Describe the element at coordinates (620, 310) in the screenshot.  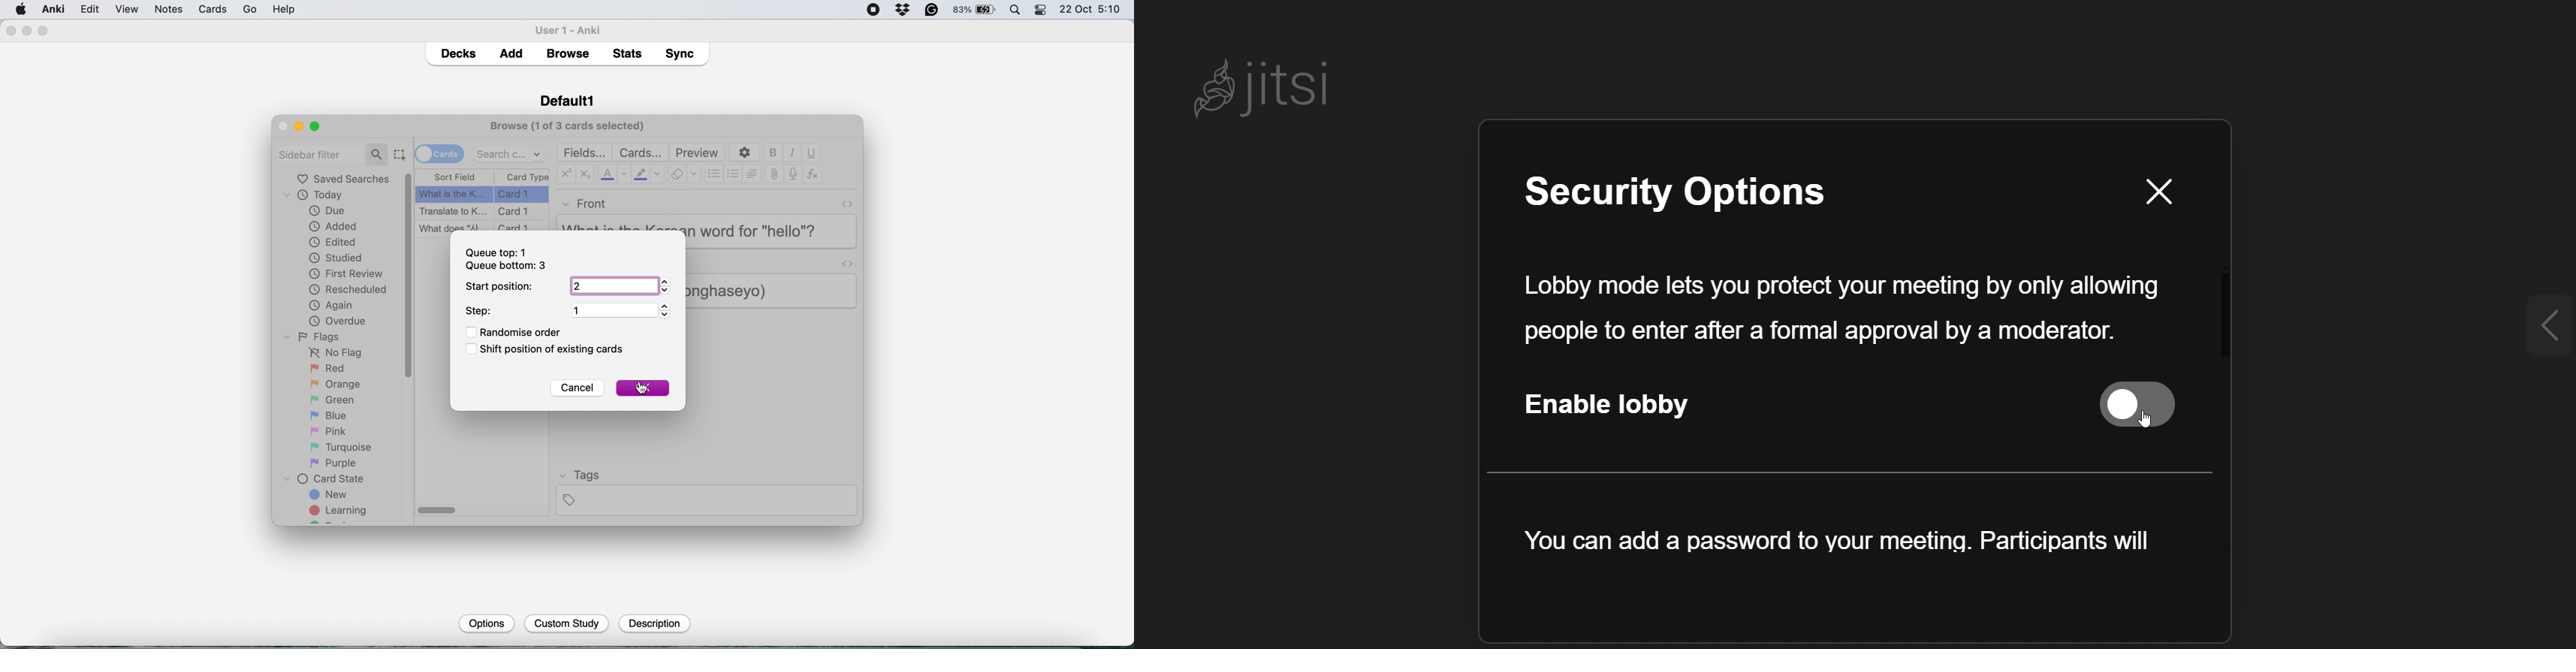
I see `1` at that location.